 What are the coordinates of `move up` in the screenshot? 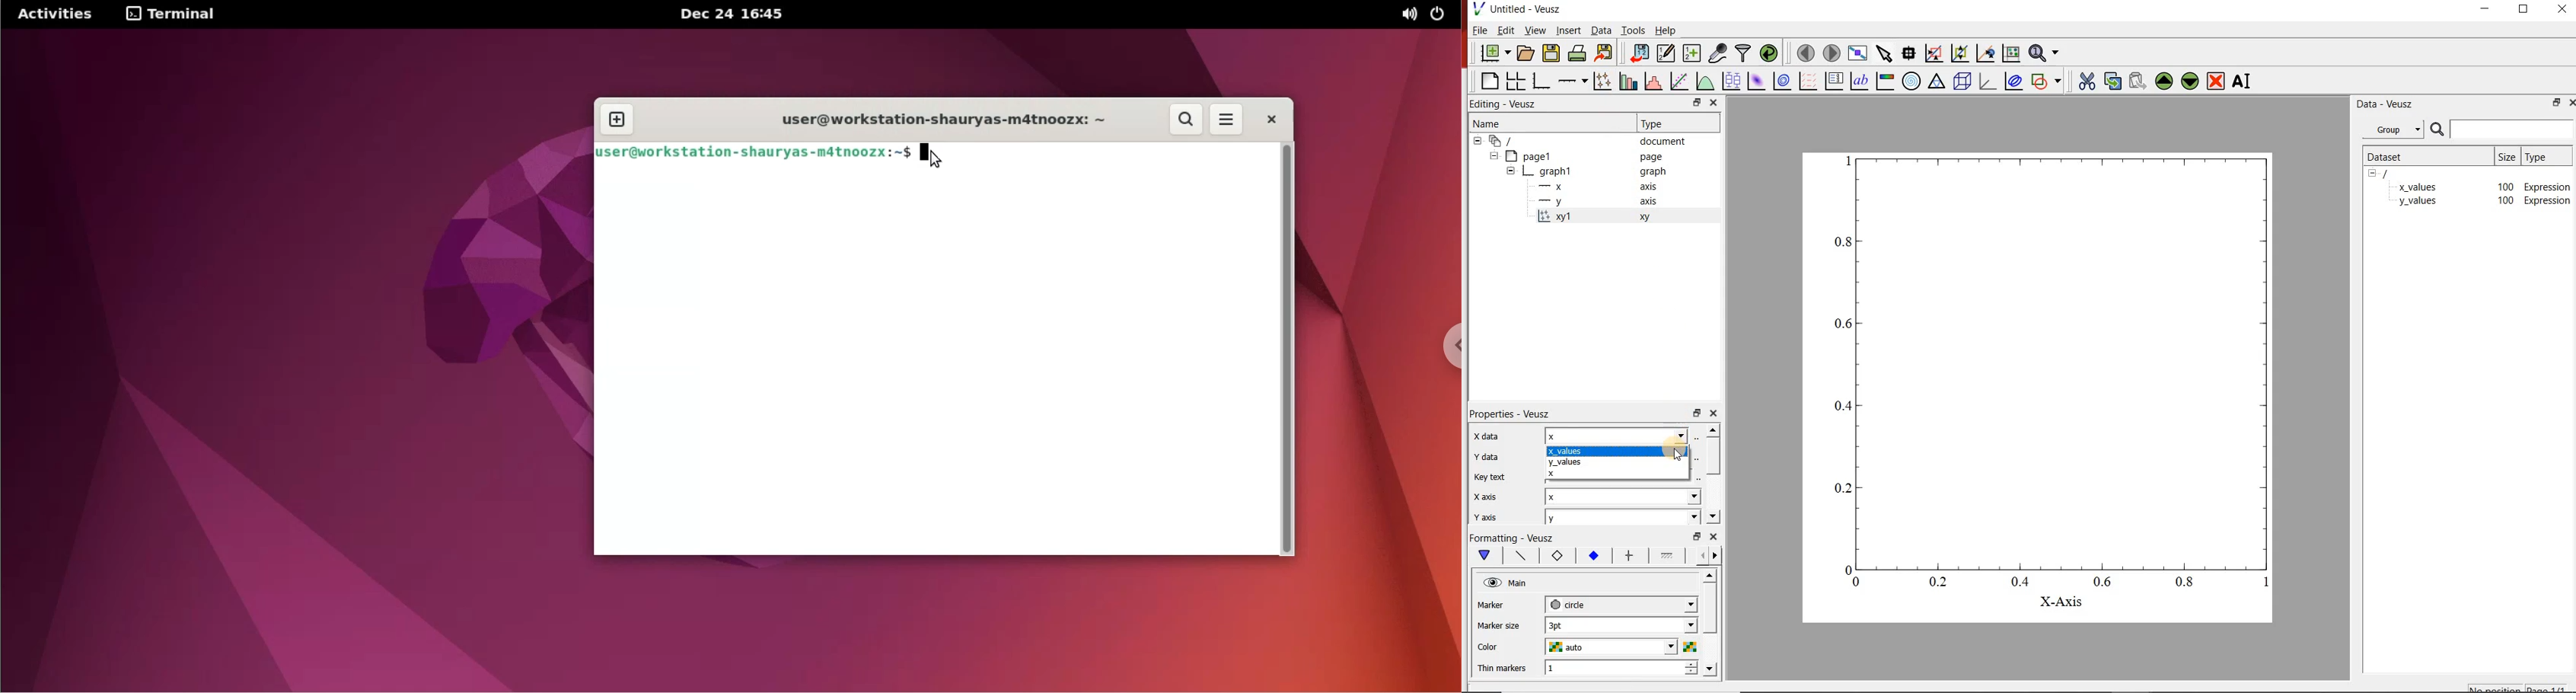 It's located at (1709, 576).